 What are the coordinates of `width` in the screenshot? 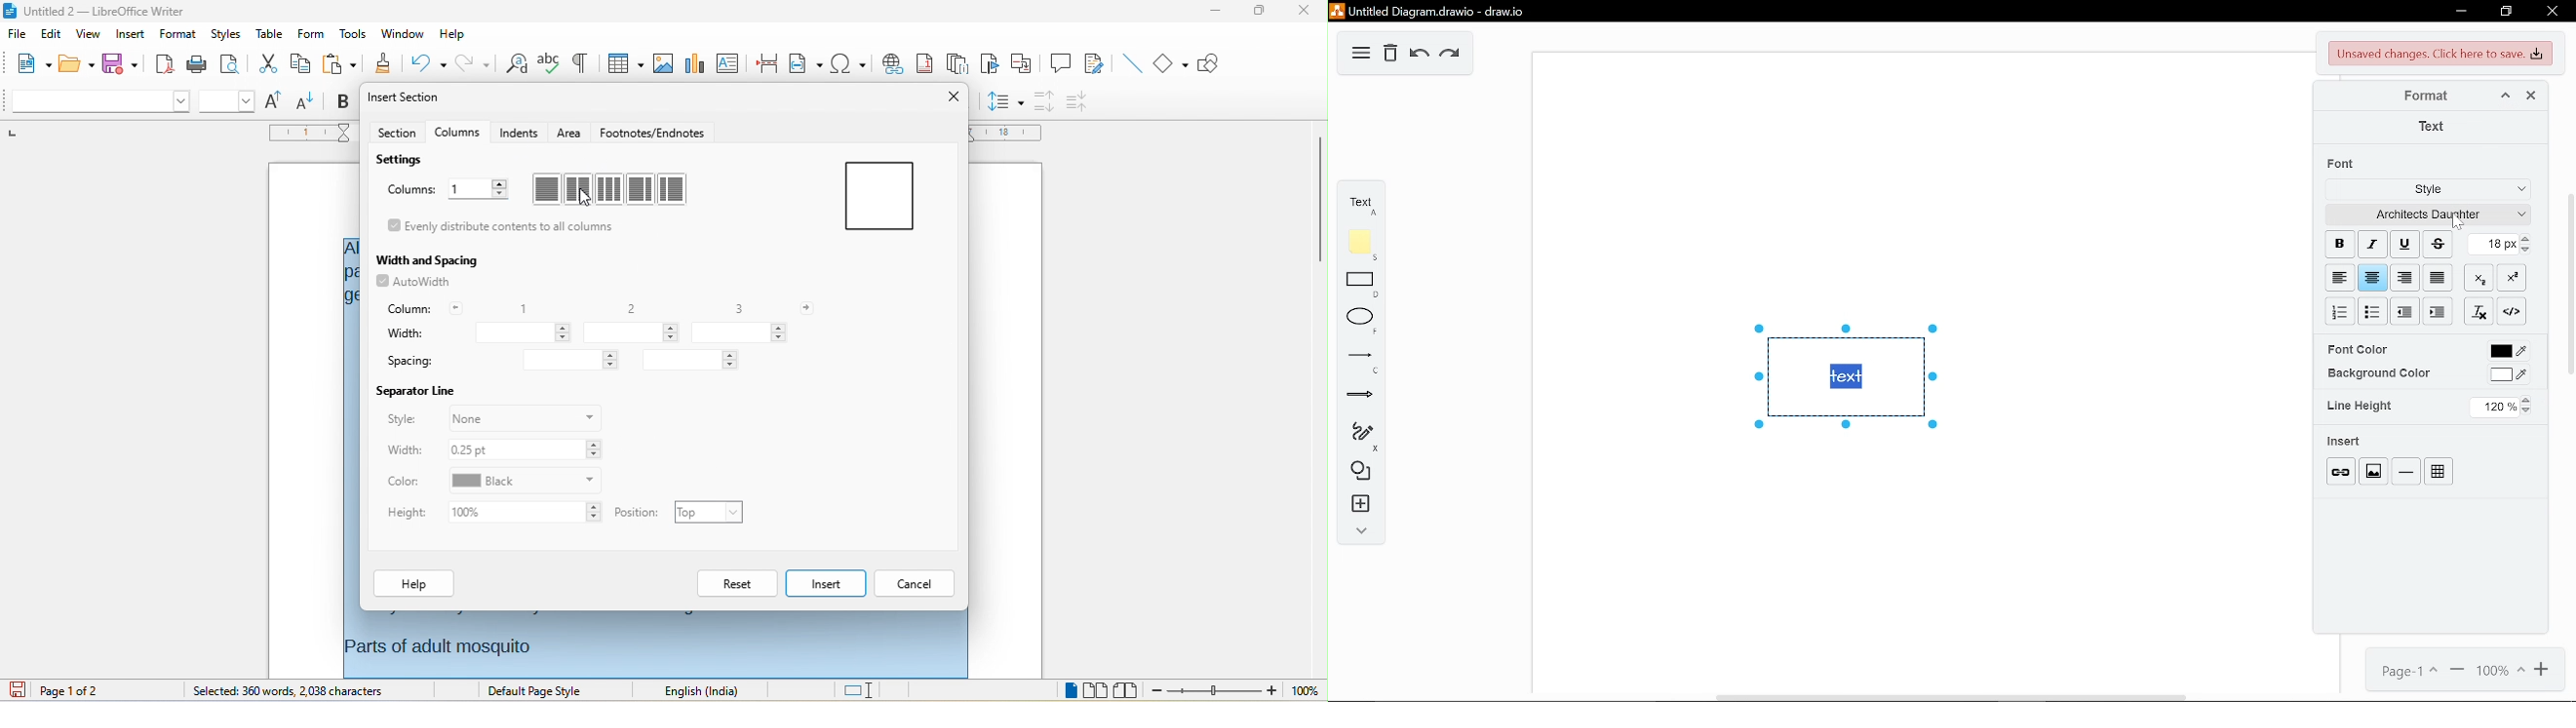 It's located at (405, 333).